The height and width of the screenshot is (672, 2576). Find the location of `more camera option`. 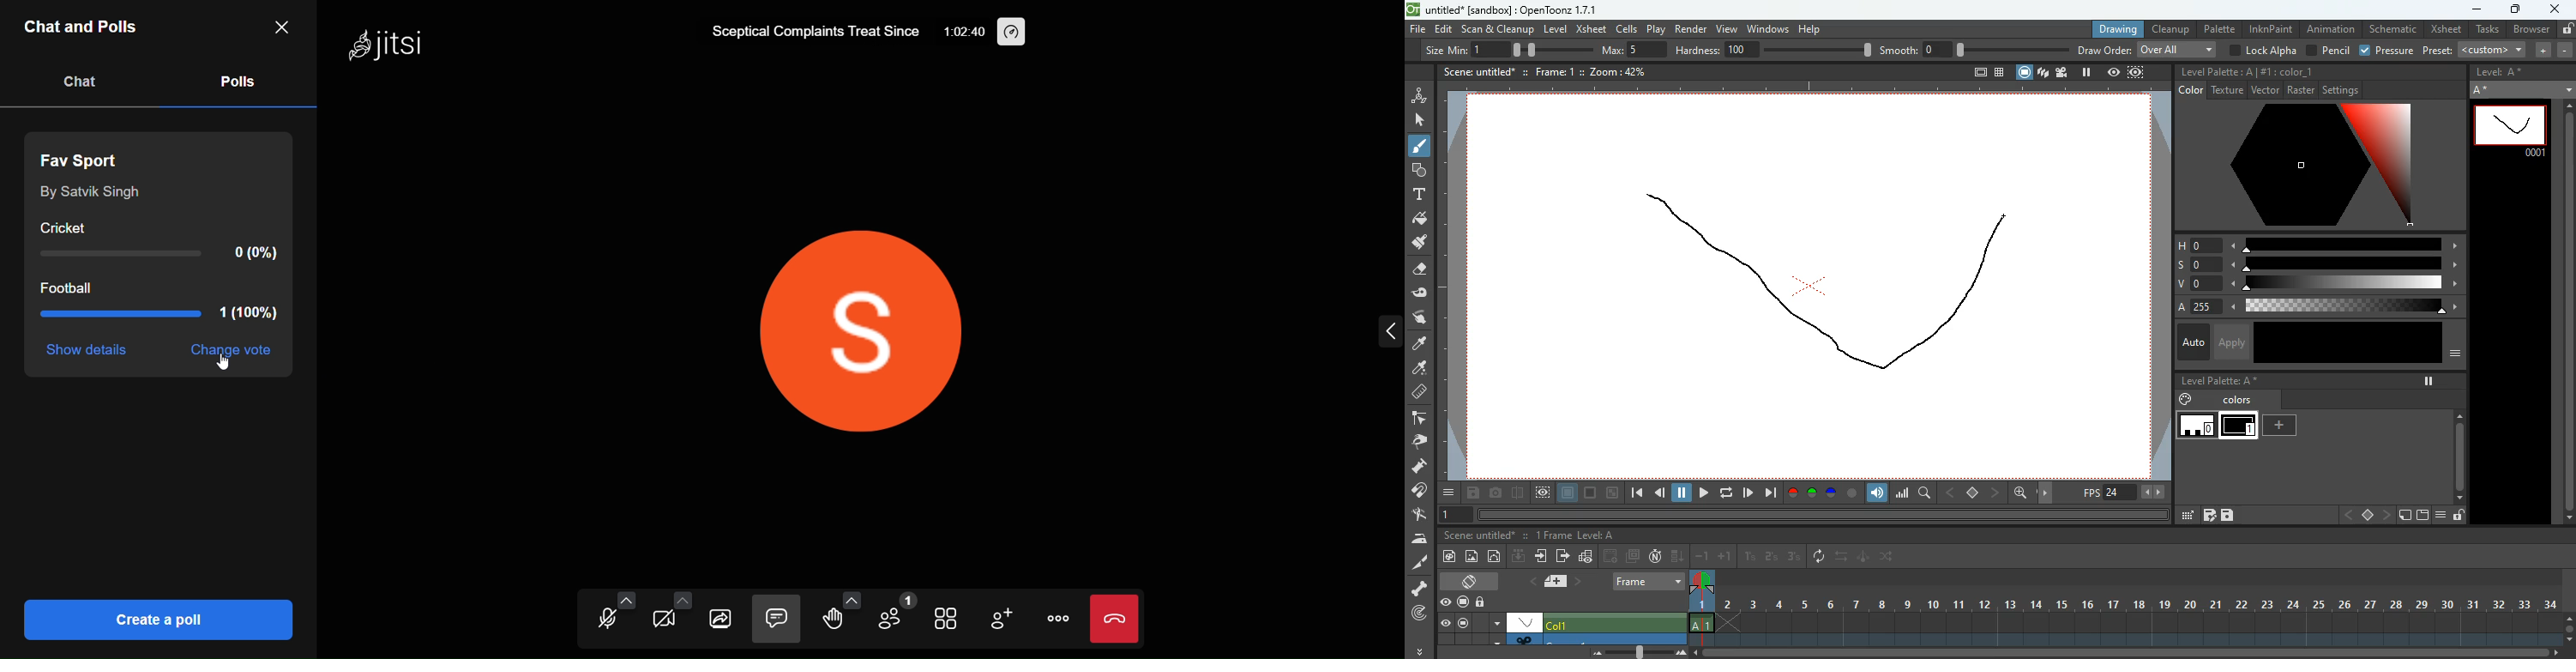

more camera option is located at coordinates (682, 602).